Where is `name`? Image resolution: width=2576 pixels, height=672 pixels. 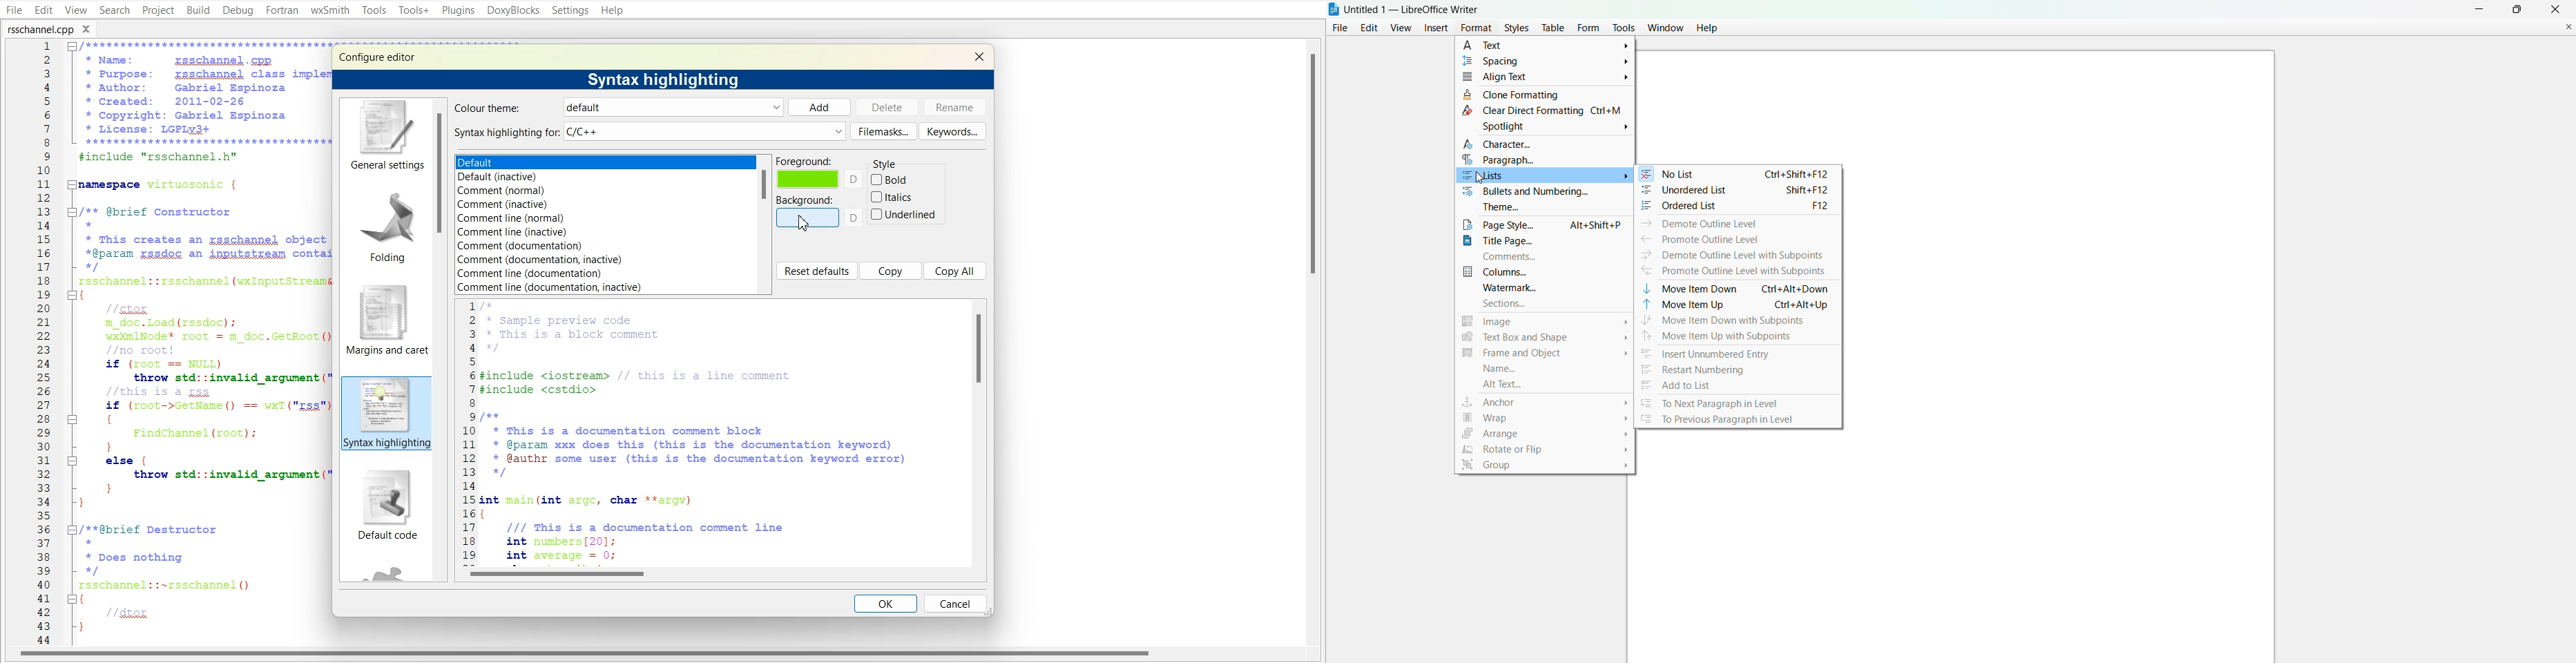
name is located at coordinates (1495, 368).